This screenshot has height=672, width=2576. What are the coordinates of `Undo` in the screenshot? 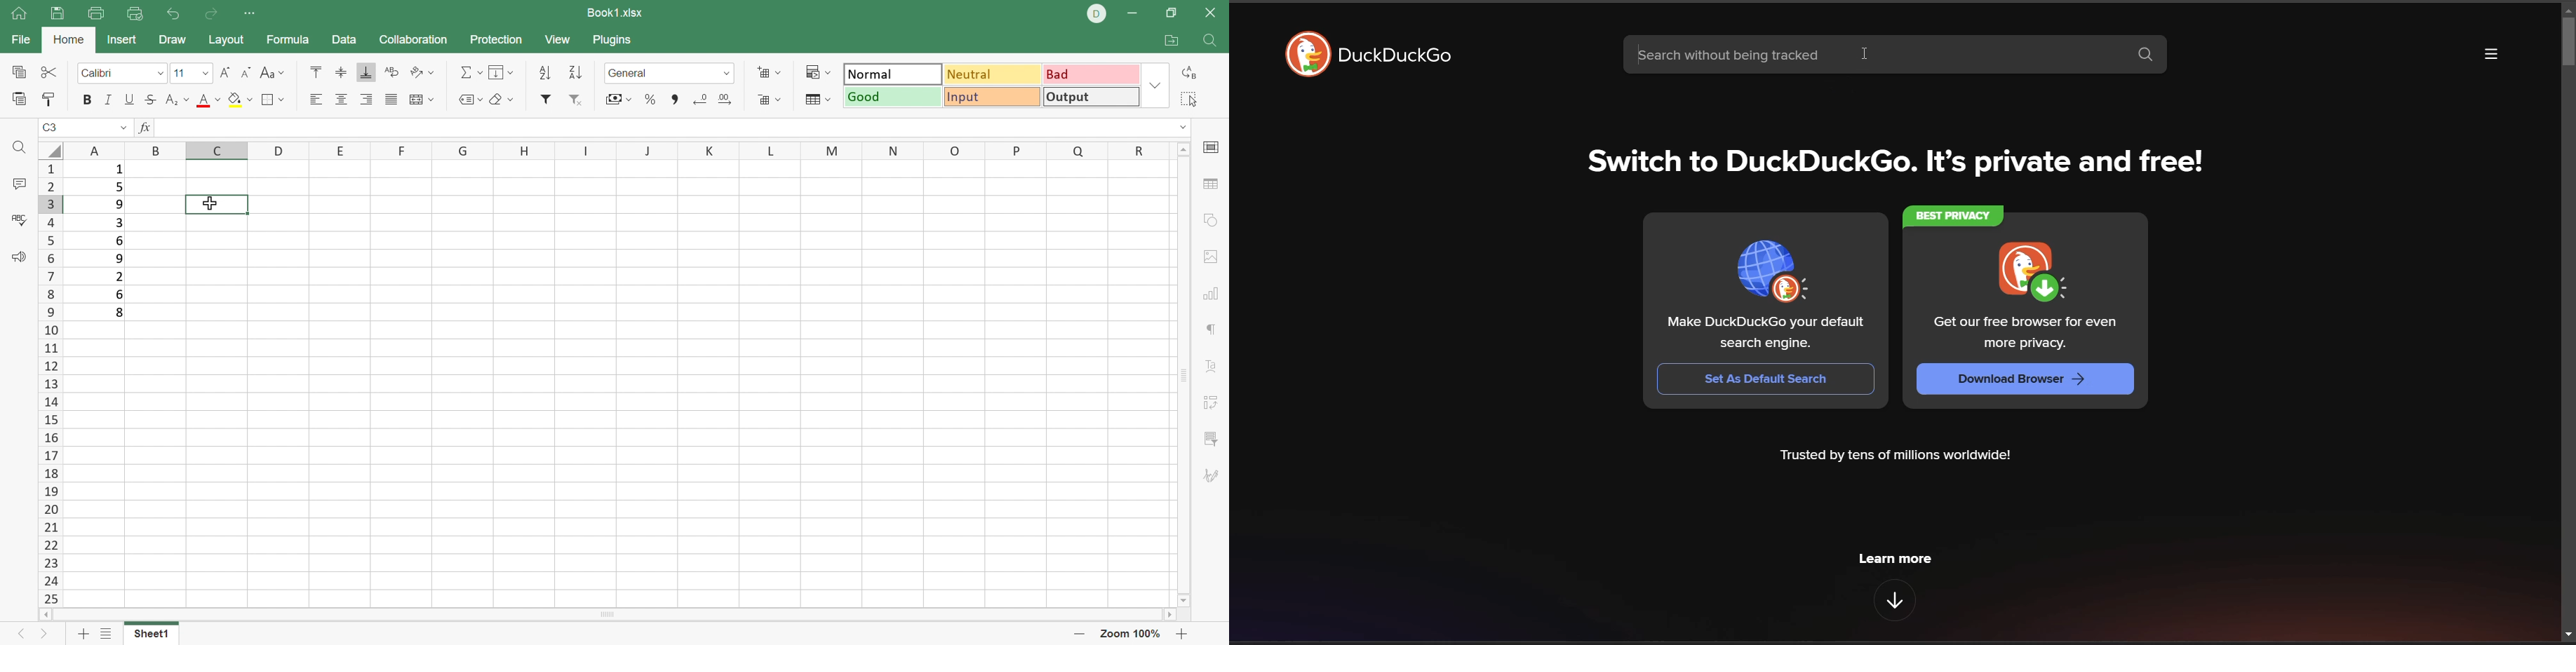 It's located at (174, 15).